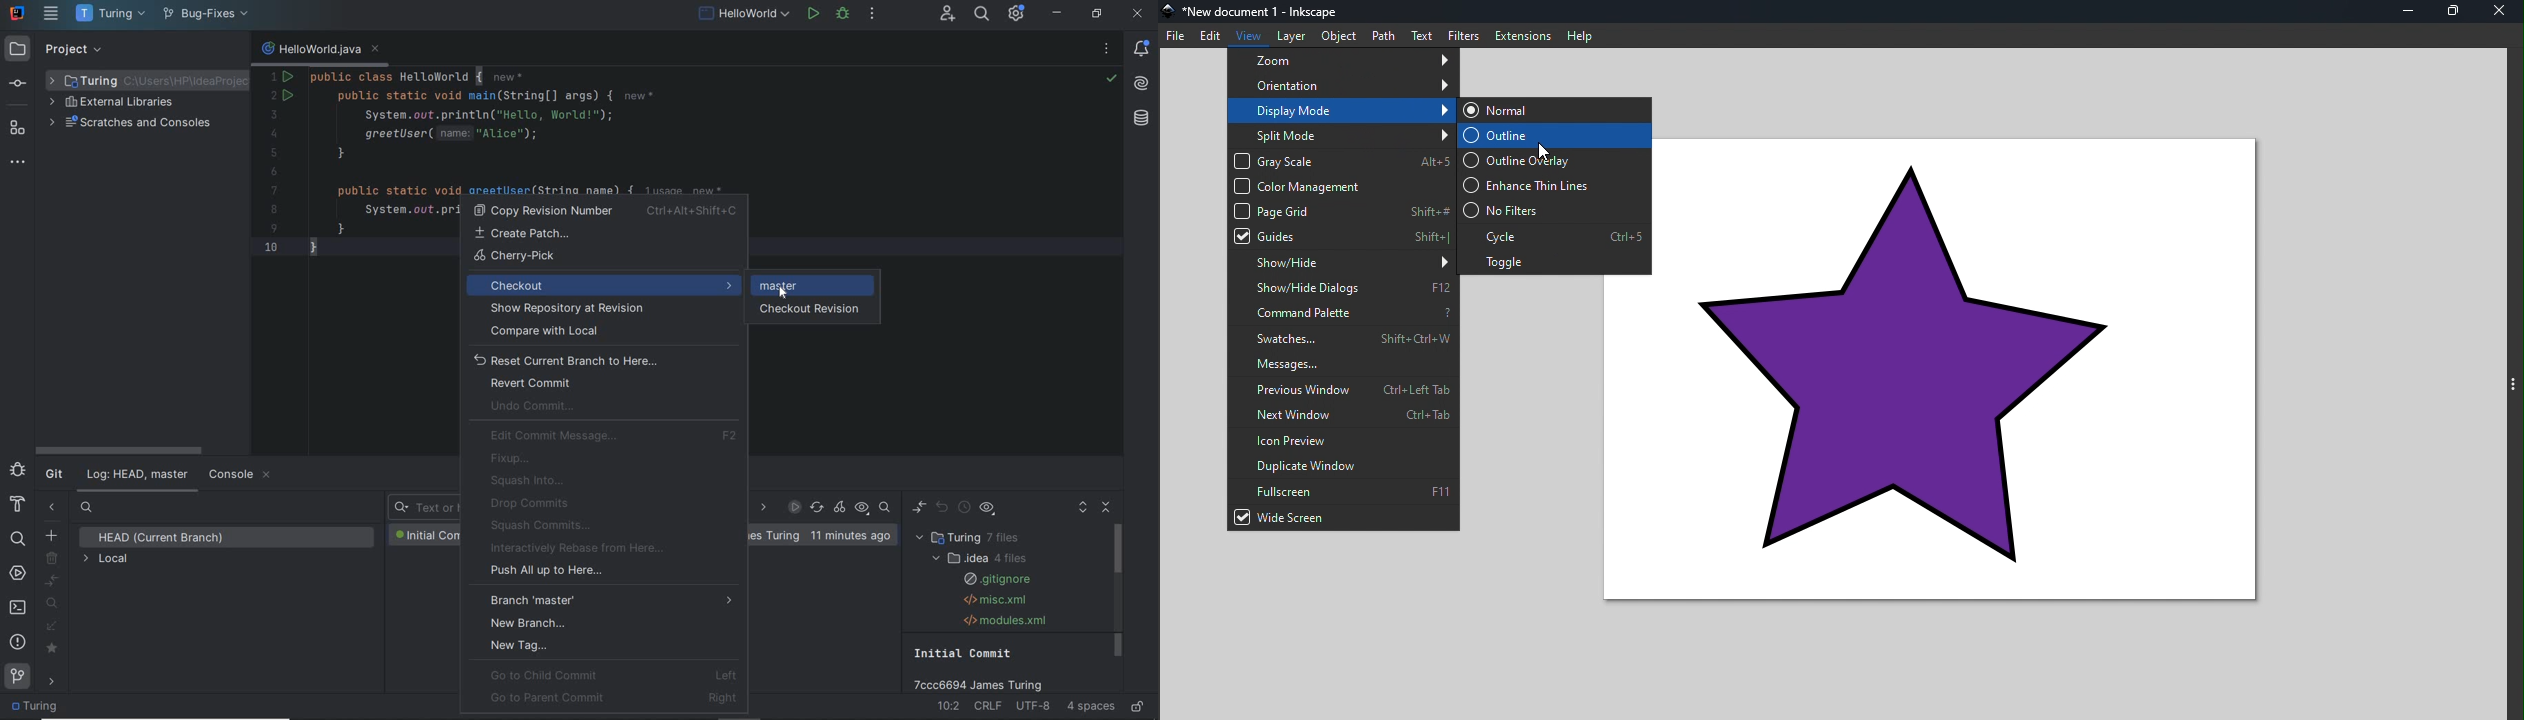  I want to click on rest current branch to here, so click(603, 359).